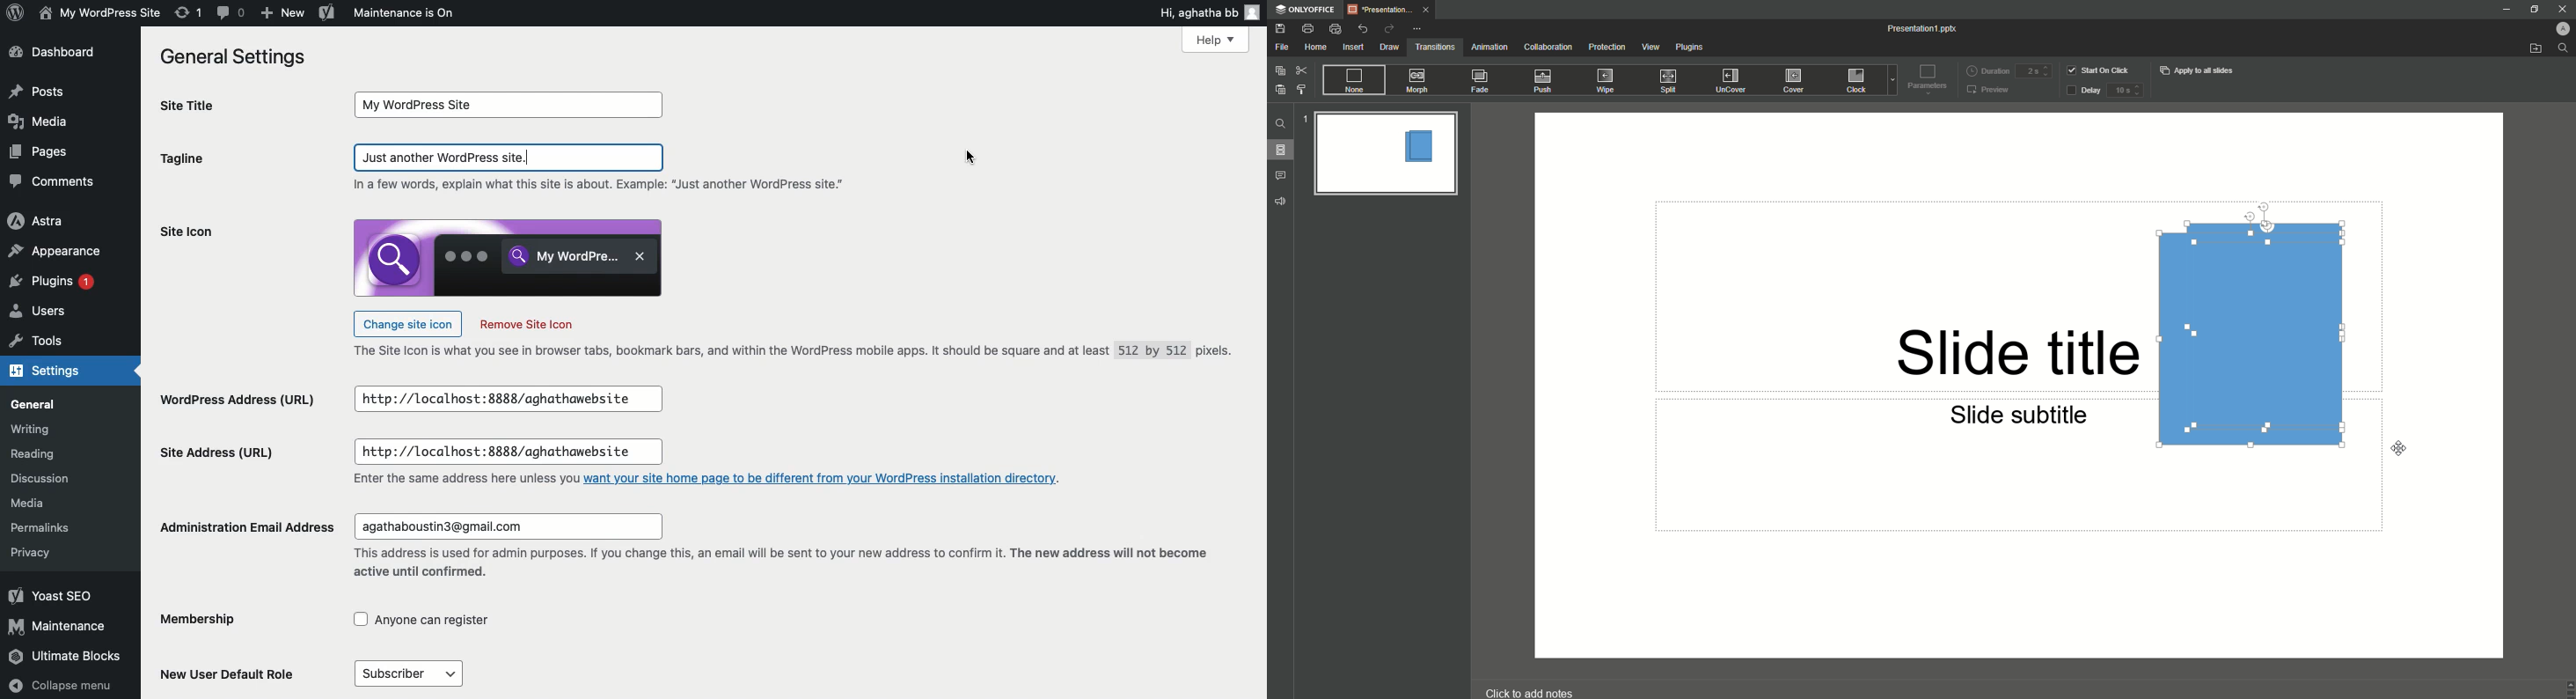  I want to click on volume, so click(1280, 202).